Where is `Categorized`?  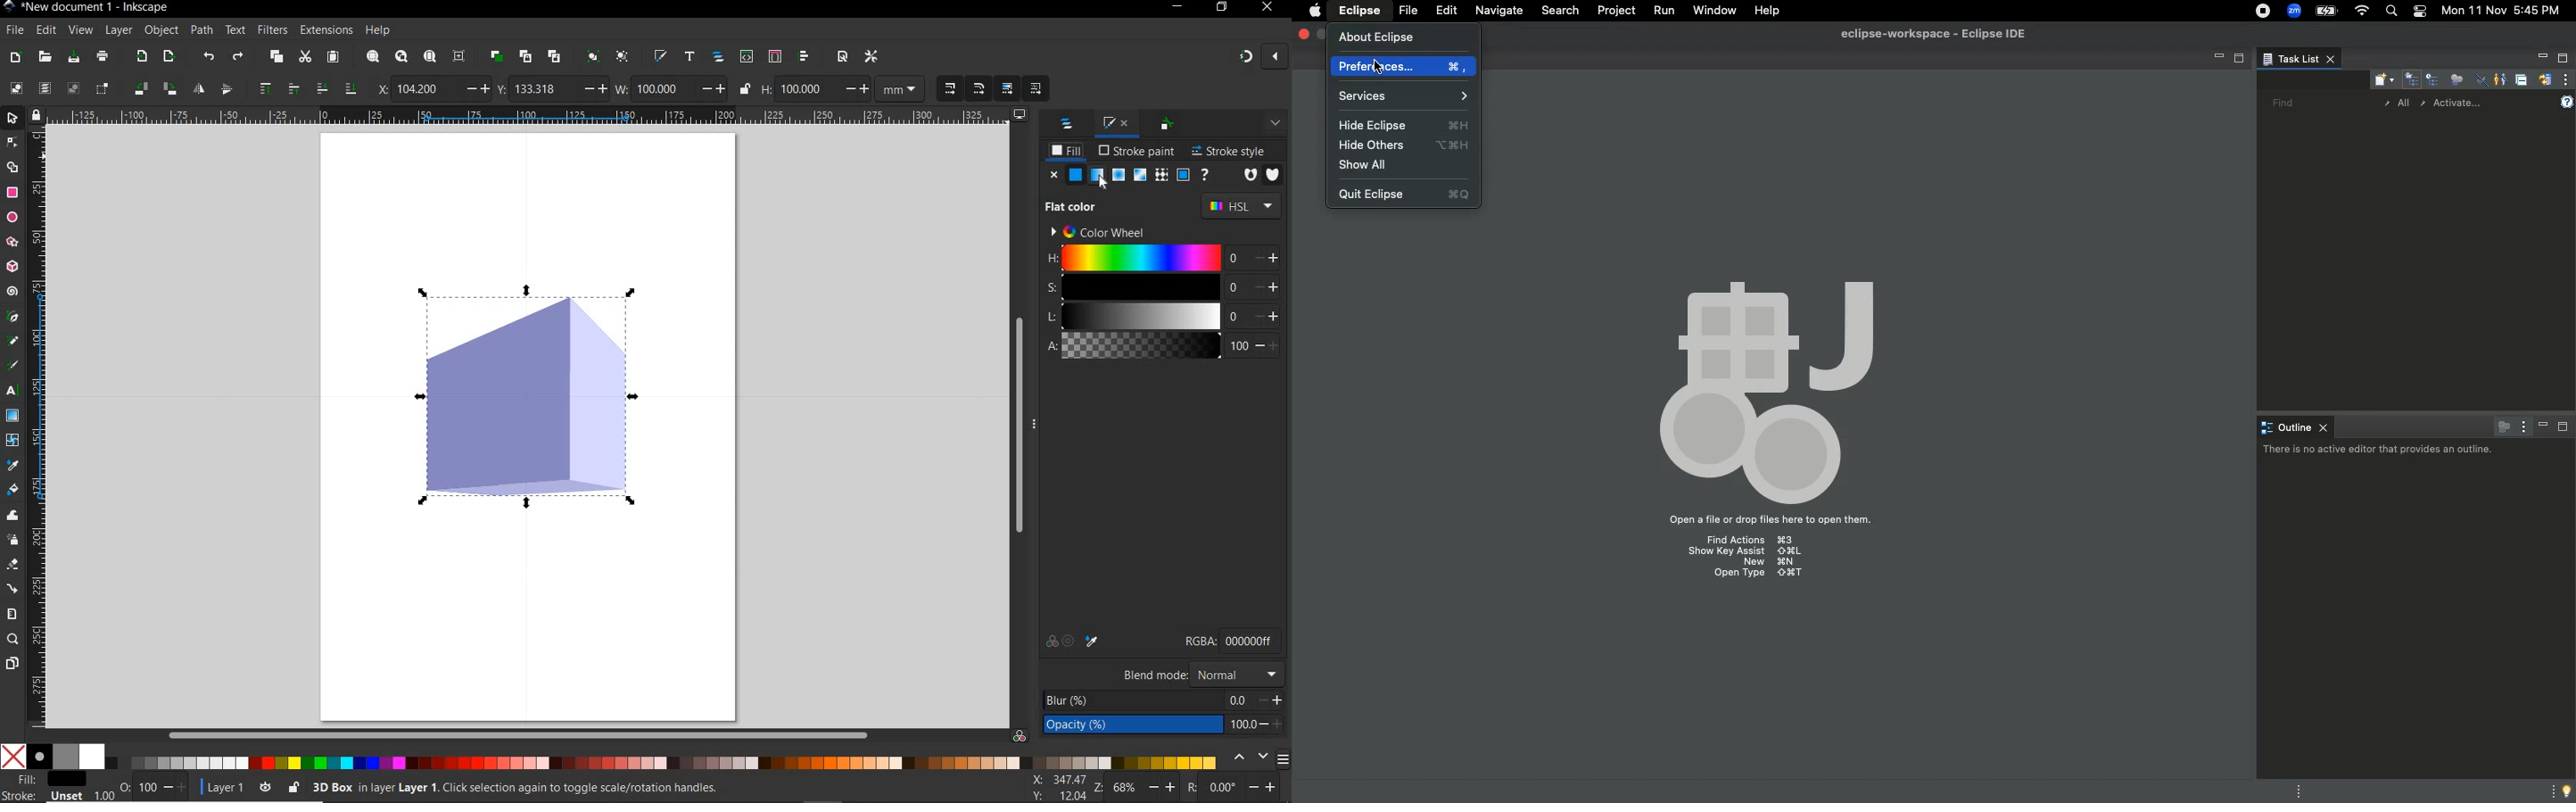
Categorized is located at coordinates (2411, 79).